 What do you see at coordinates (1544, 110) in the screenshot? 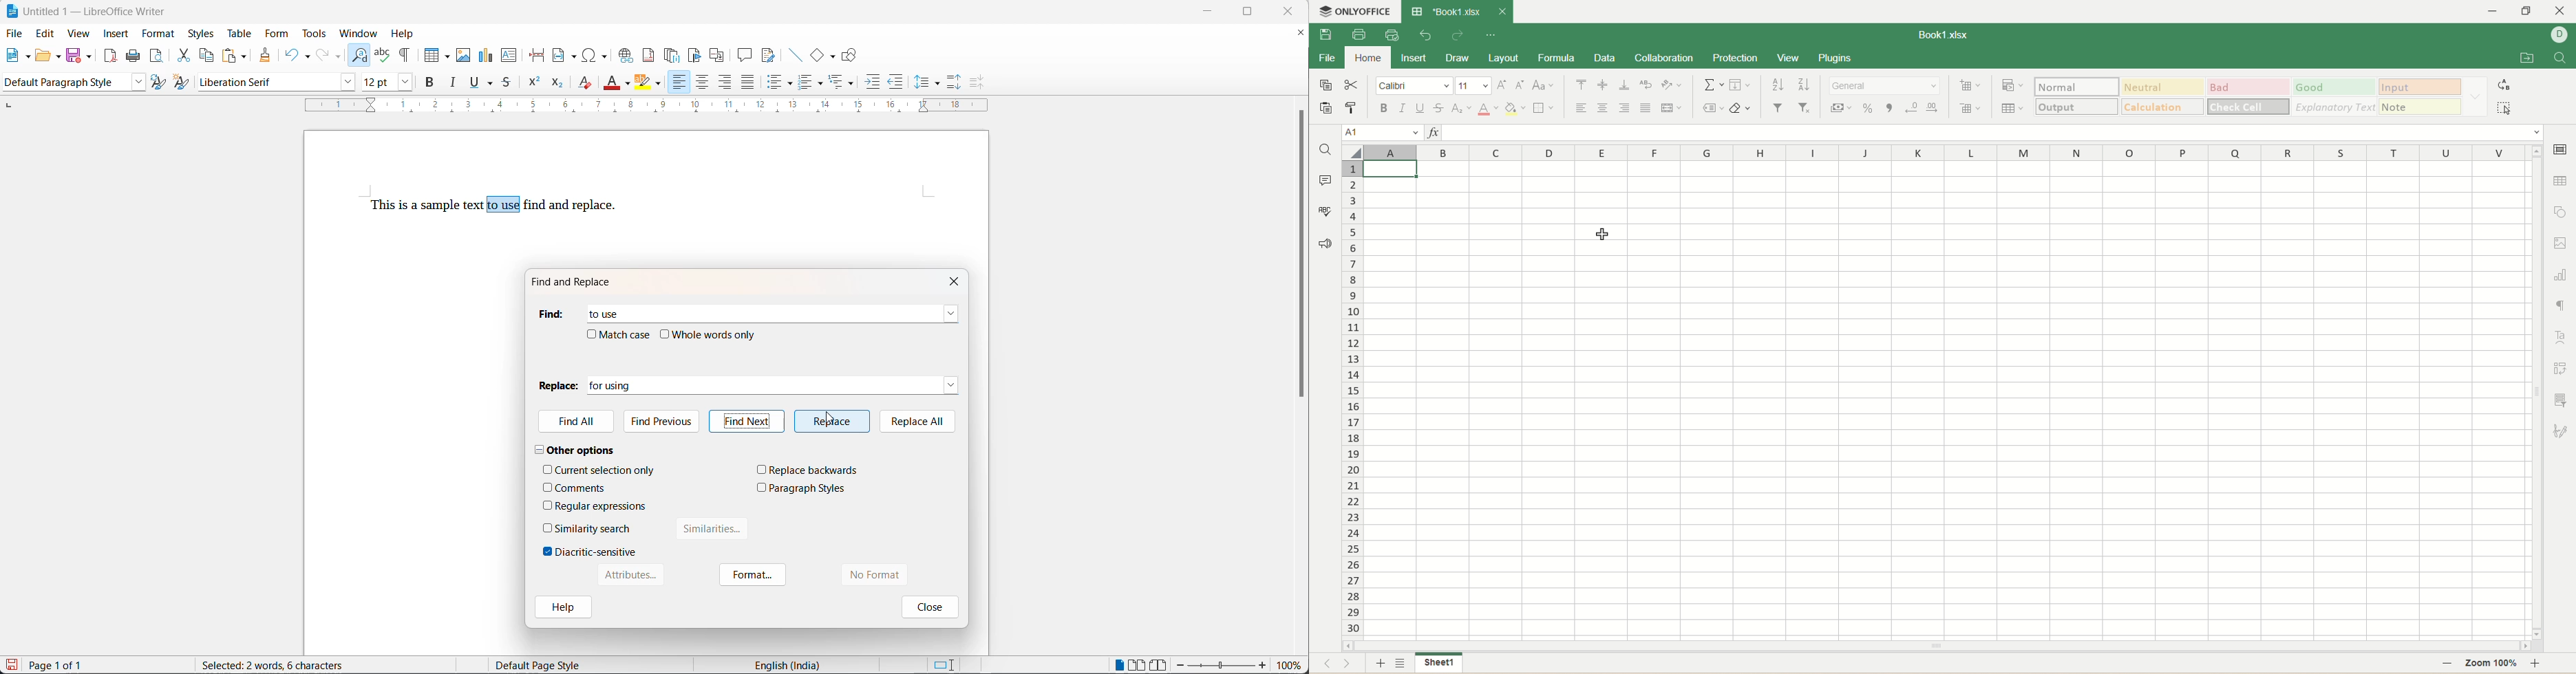
I see `border` at bounding box center [1544, 110].